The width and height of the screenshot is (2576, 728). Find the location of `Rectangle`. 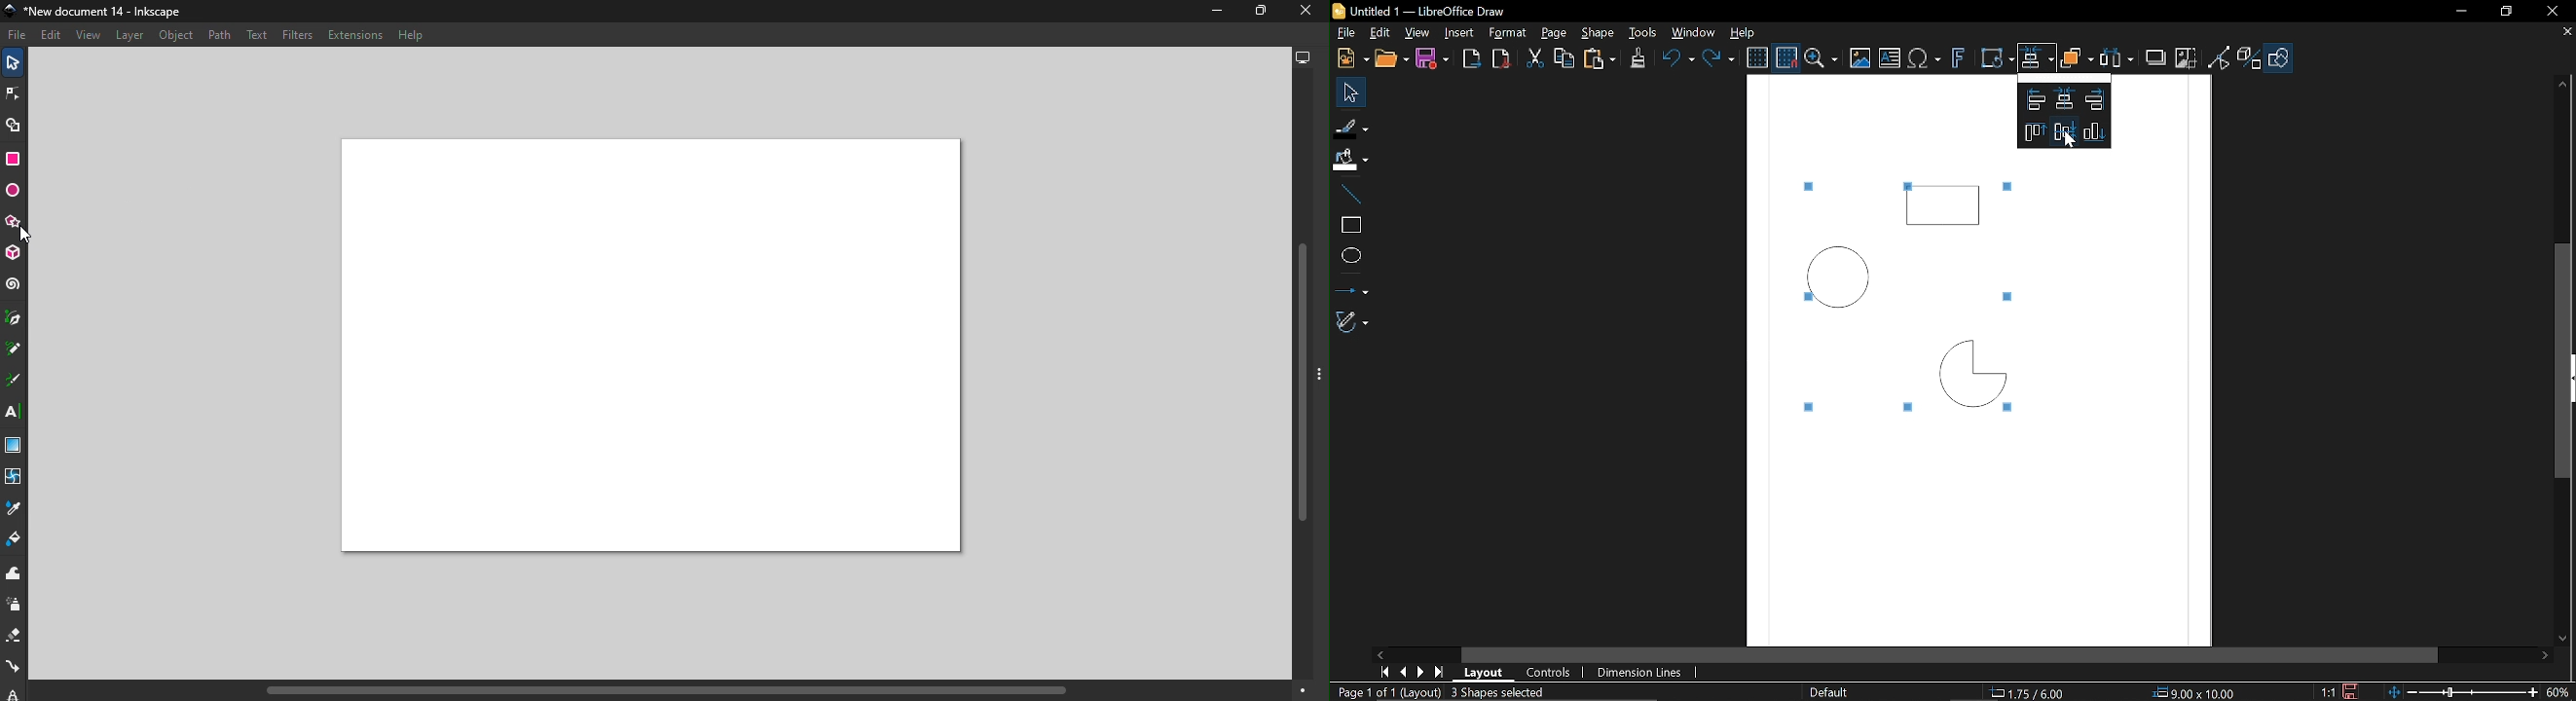

Rectangle is located at coordinates (1941, 206).